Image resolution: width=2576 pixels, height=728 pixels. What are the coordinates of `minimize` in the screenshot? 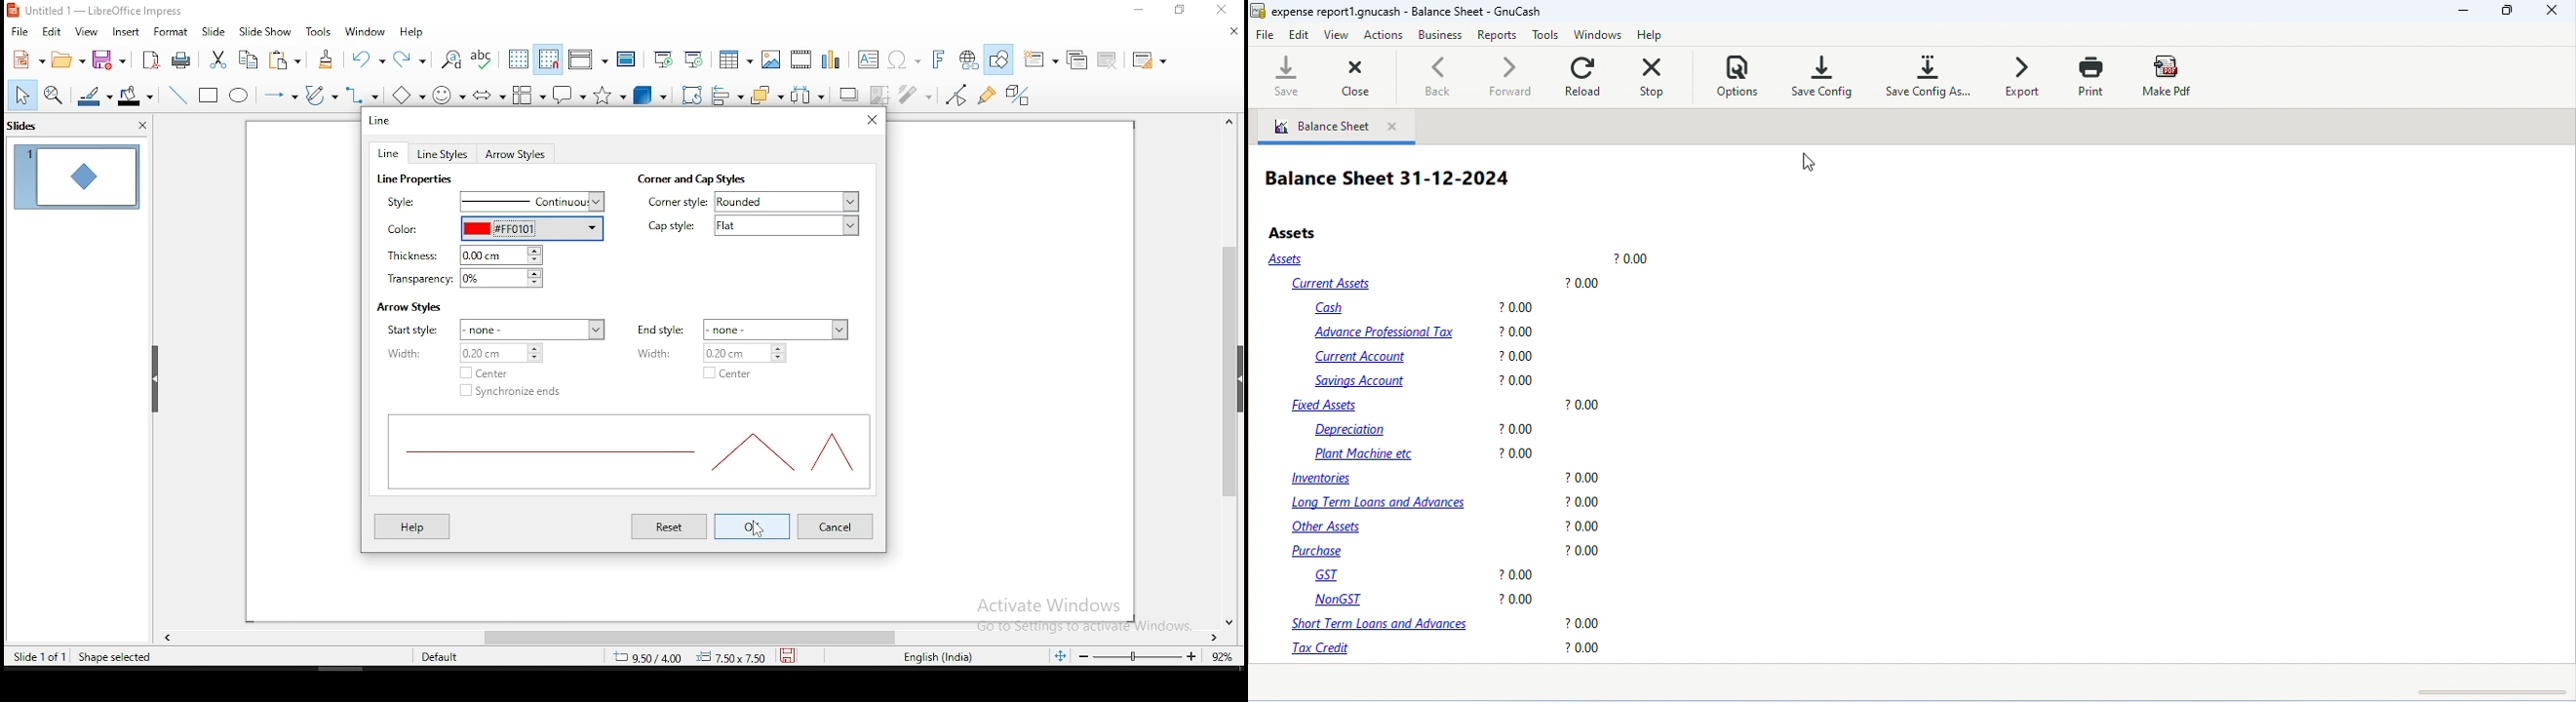 It's located at (1140, 11).